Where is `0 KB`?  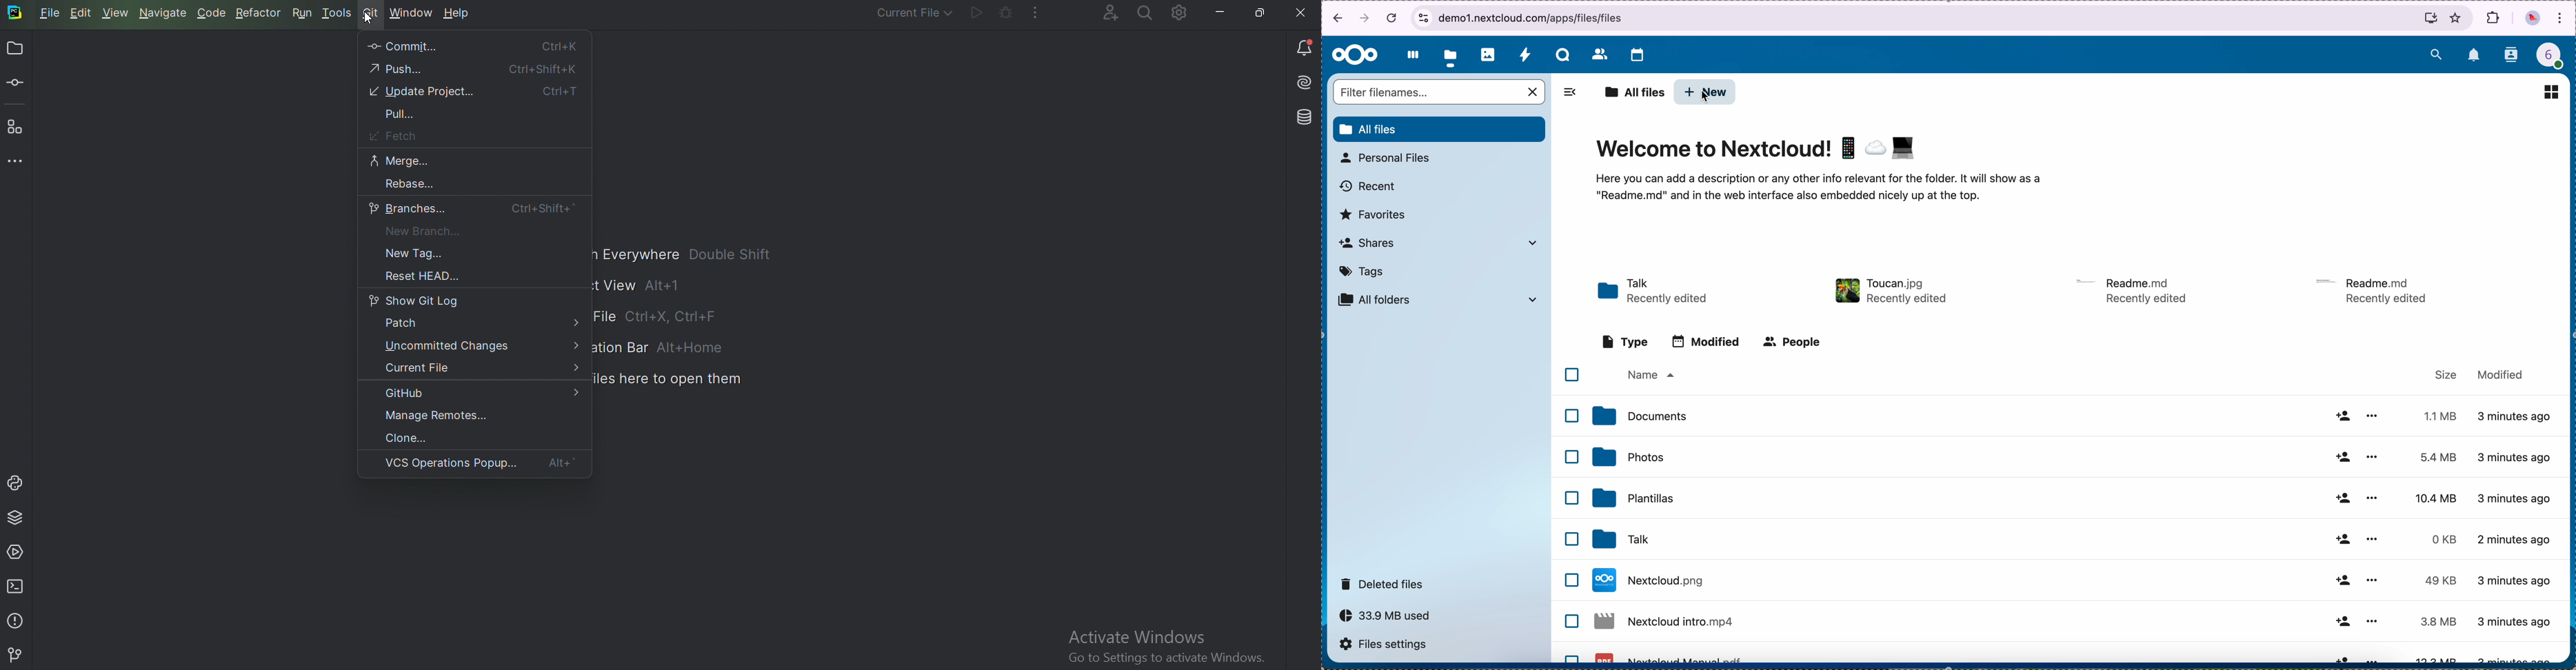
0 KB is located at coordinates (2446, 539).